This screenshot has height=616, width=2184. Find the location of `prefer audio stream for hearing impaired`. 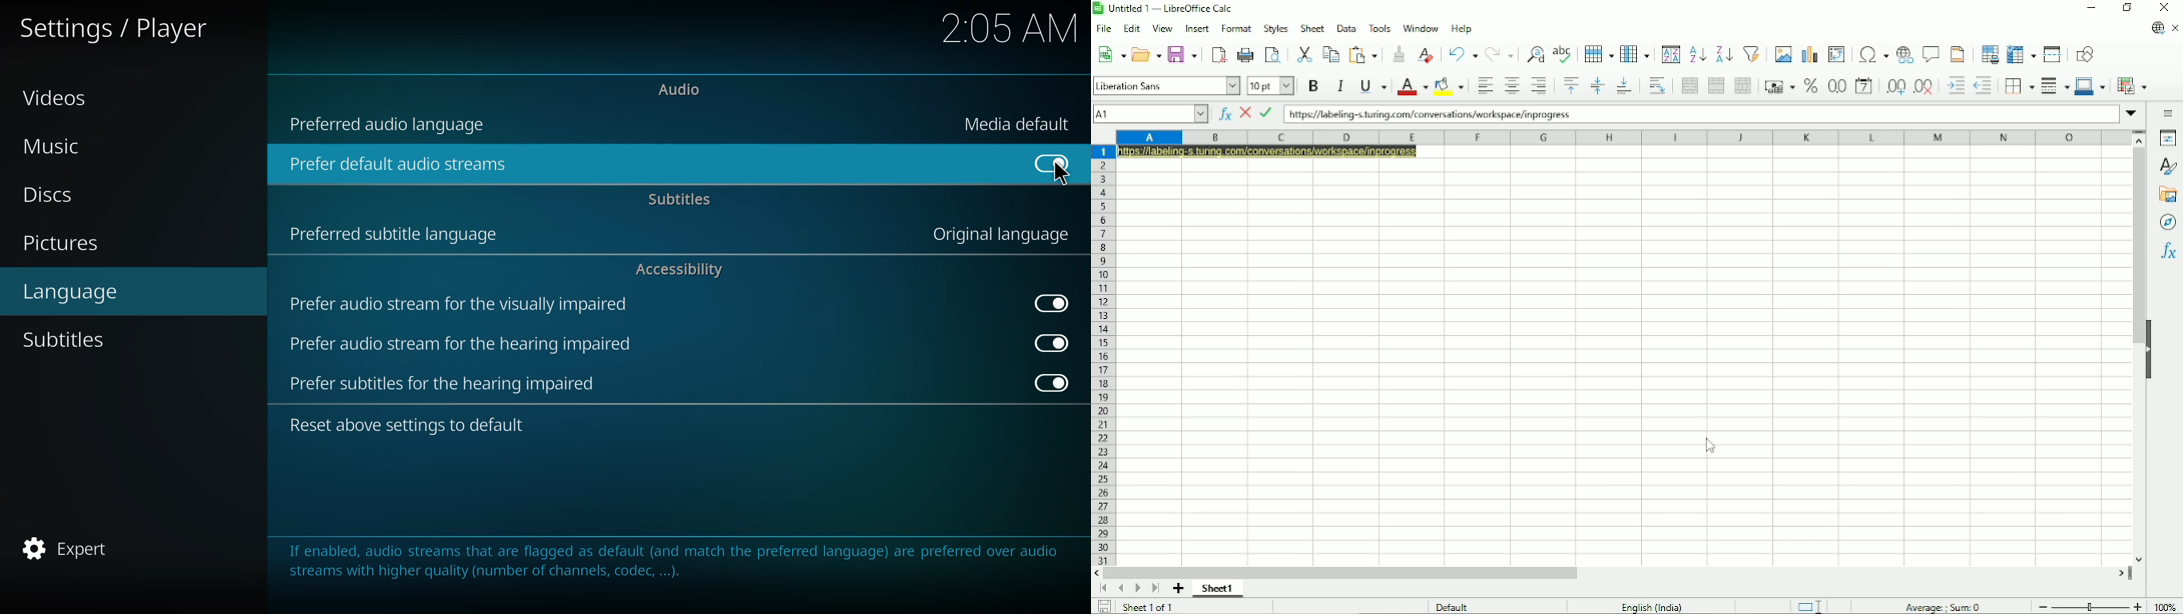

prefer audio stream for hearing impaired is located at coordinates (461, 342).